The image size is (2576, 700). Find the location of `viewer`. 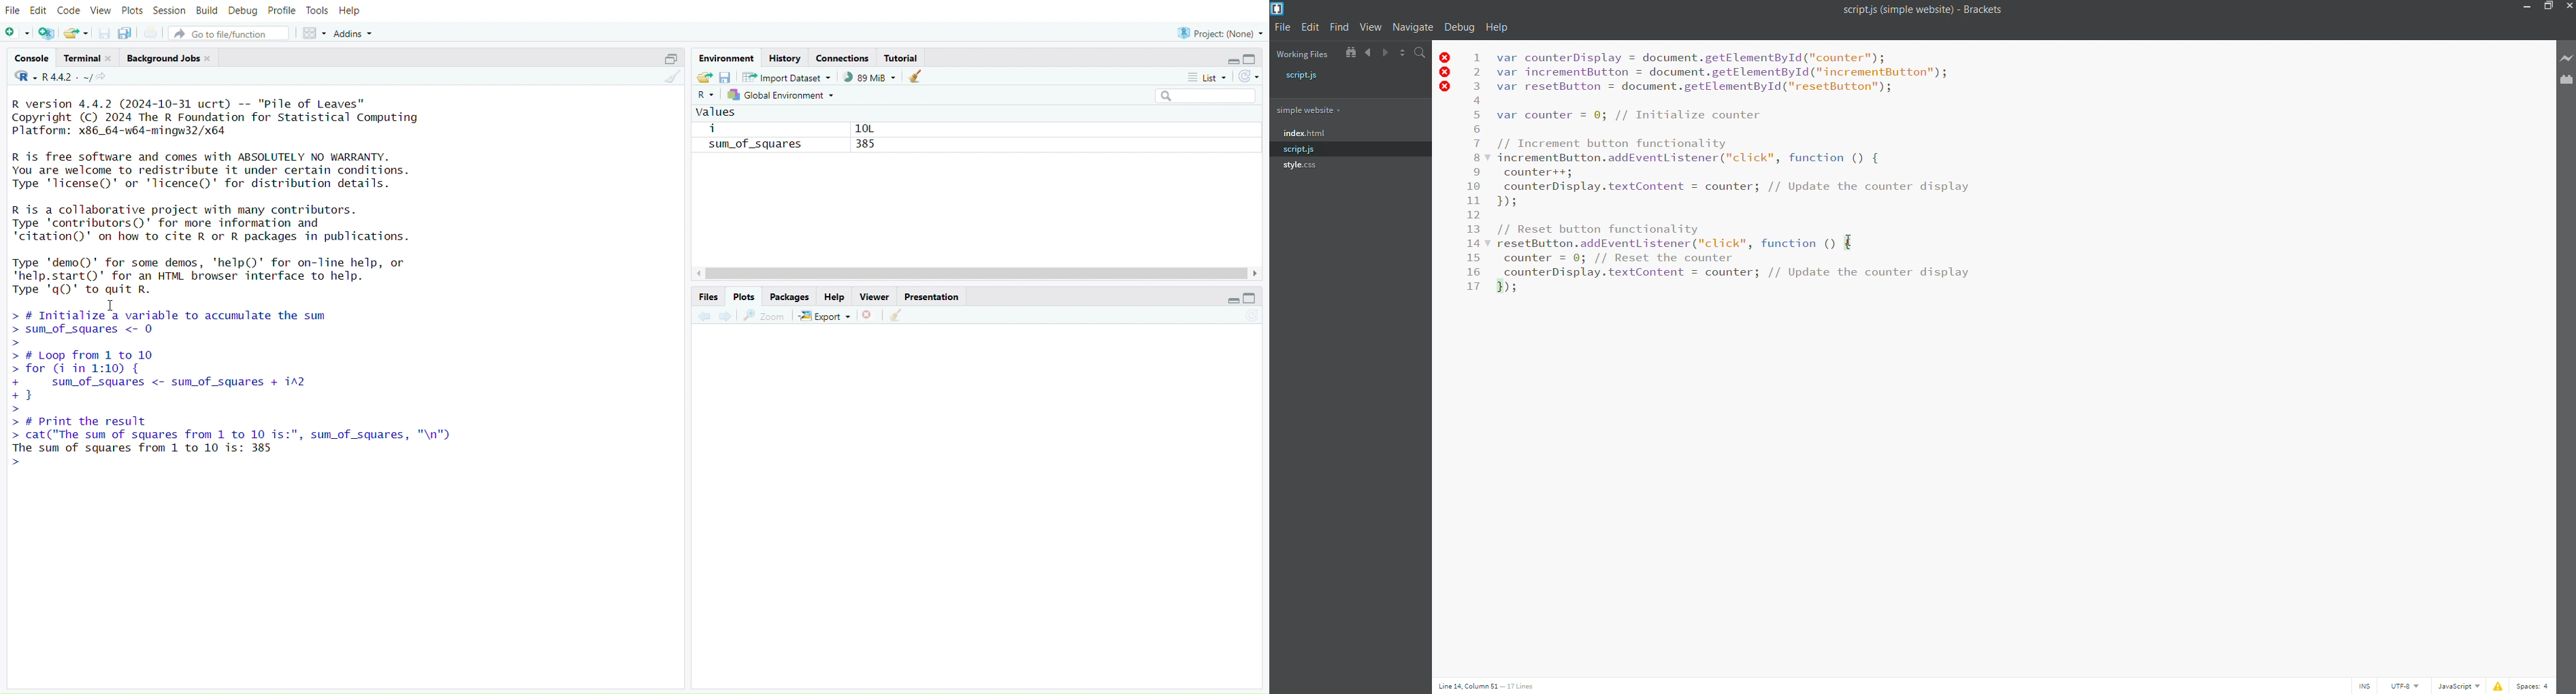

viewer is located at coordinates (876, 296).